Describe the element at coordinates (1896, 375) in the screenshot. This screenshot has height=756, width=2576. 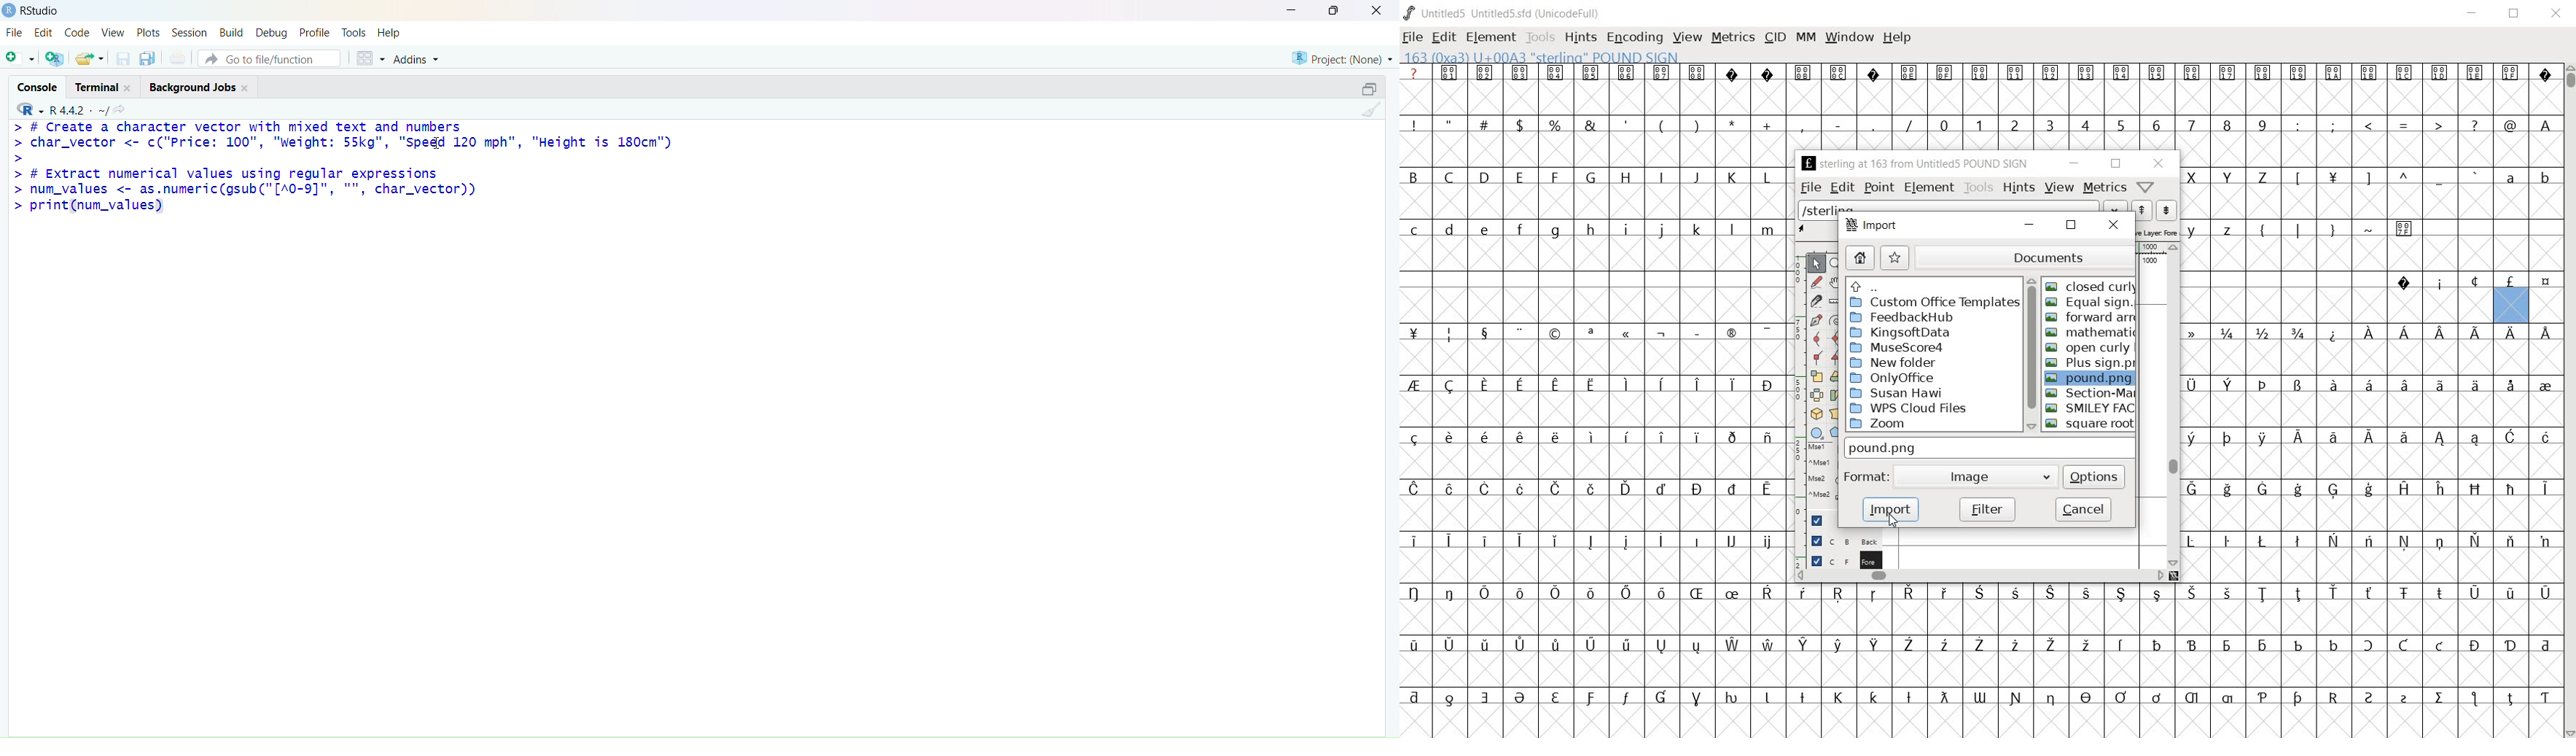
I see `OnlyOffice` at that location.